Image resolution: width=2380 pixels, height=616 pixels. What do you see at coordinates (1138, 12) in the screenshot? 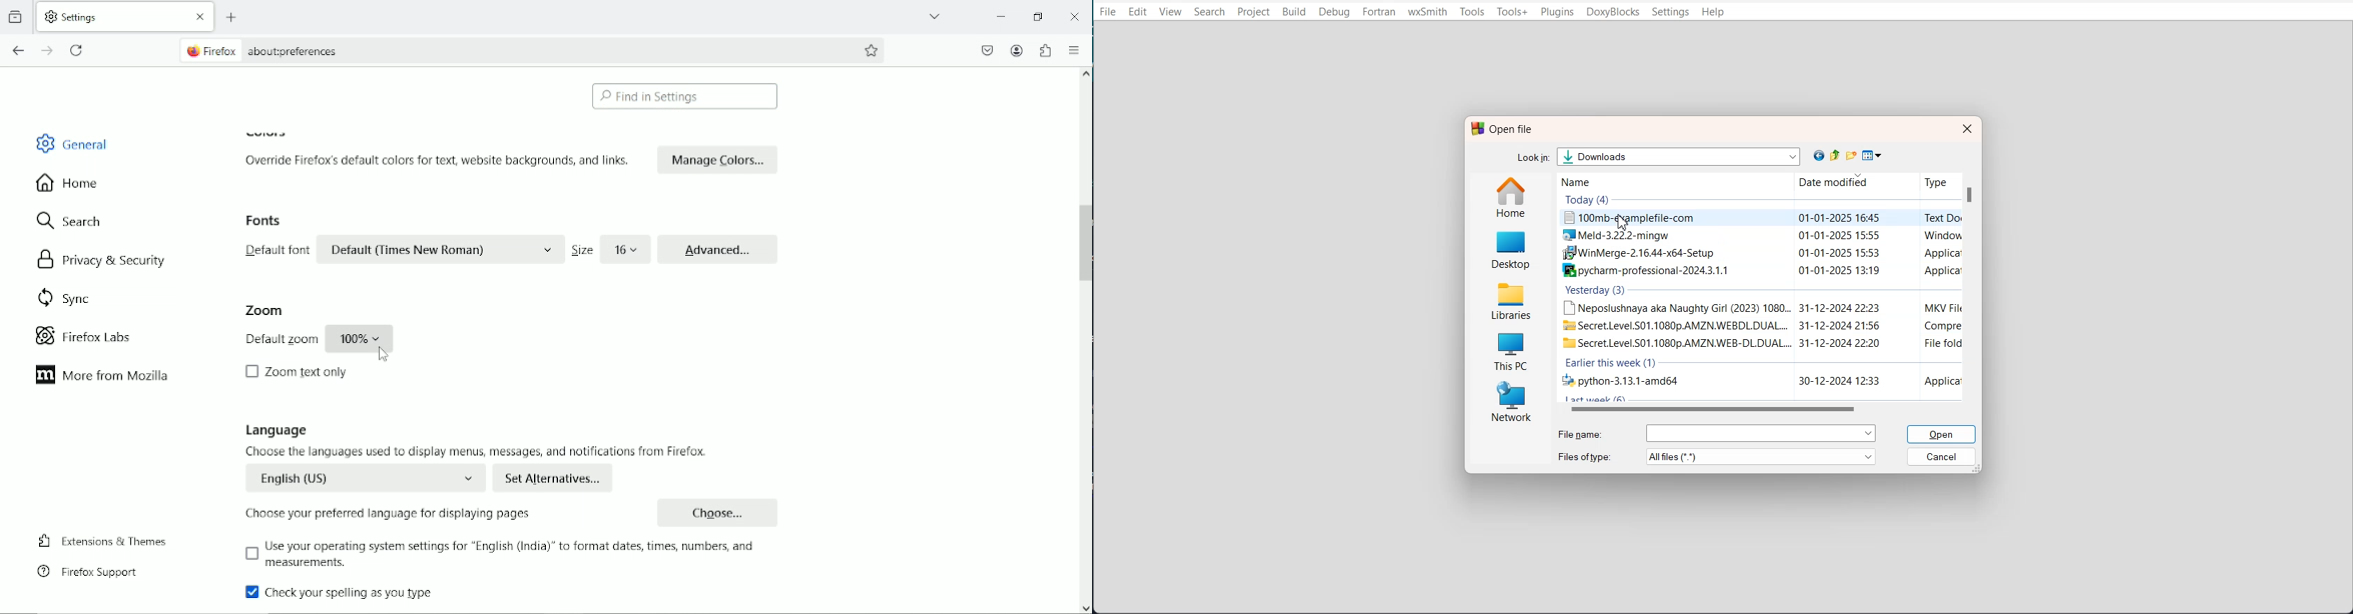
I see `Edit` at bounding box center [1138, 12].